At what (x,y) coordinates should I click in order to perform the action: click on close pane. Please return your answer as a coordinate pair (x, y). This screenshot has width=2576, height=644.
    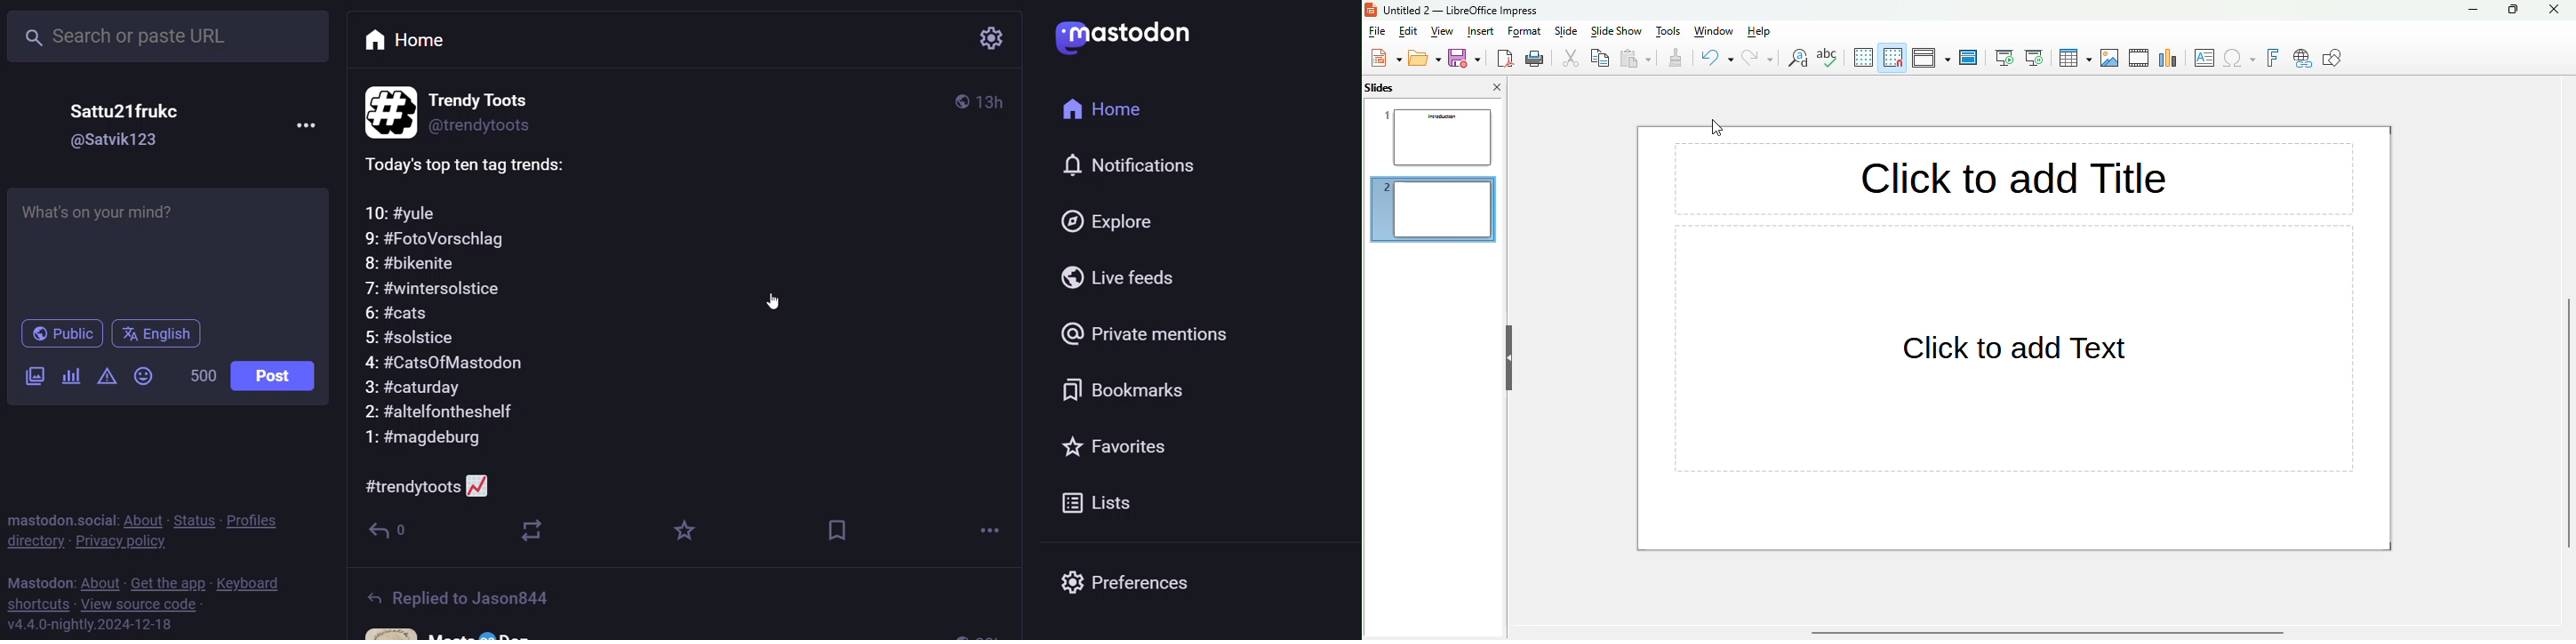
    Looking at the image, I should click on (1497, 86).